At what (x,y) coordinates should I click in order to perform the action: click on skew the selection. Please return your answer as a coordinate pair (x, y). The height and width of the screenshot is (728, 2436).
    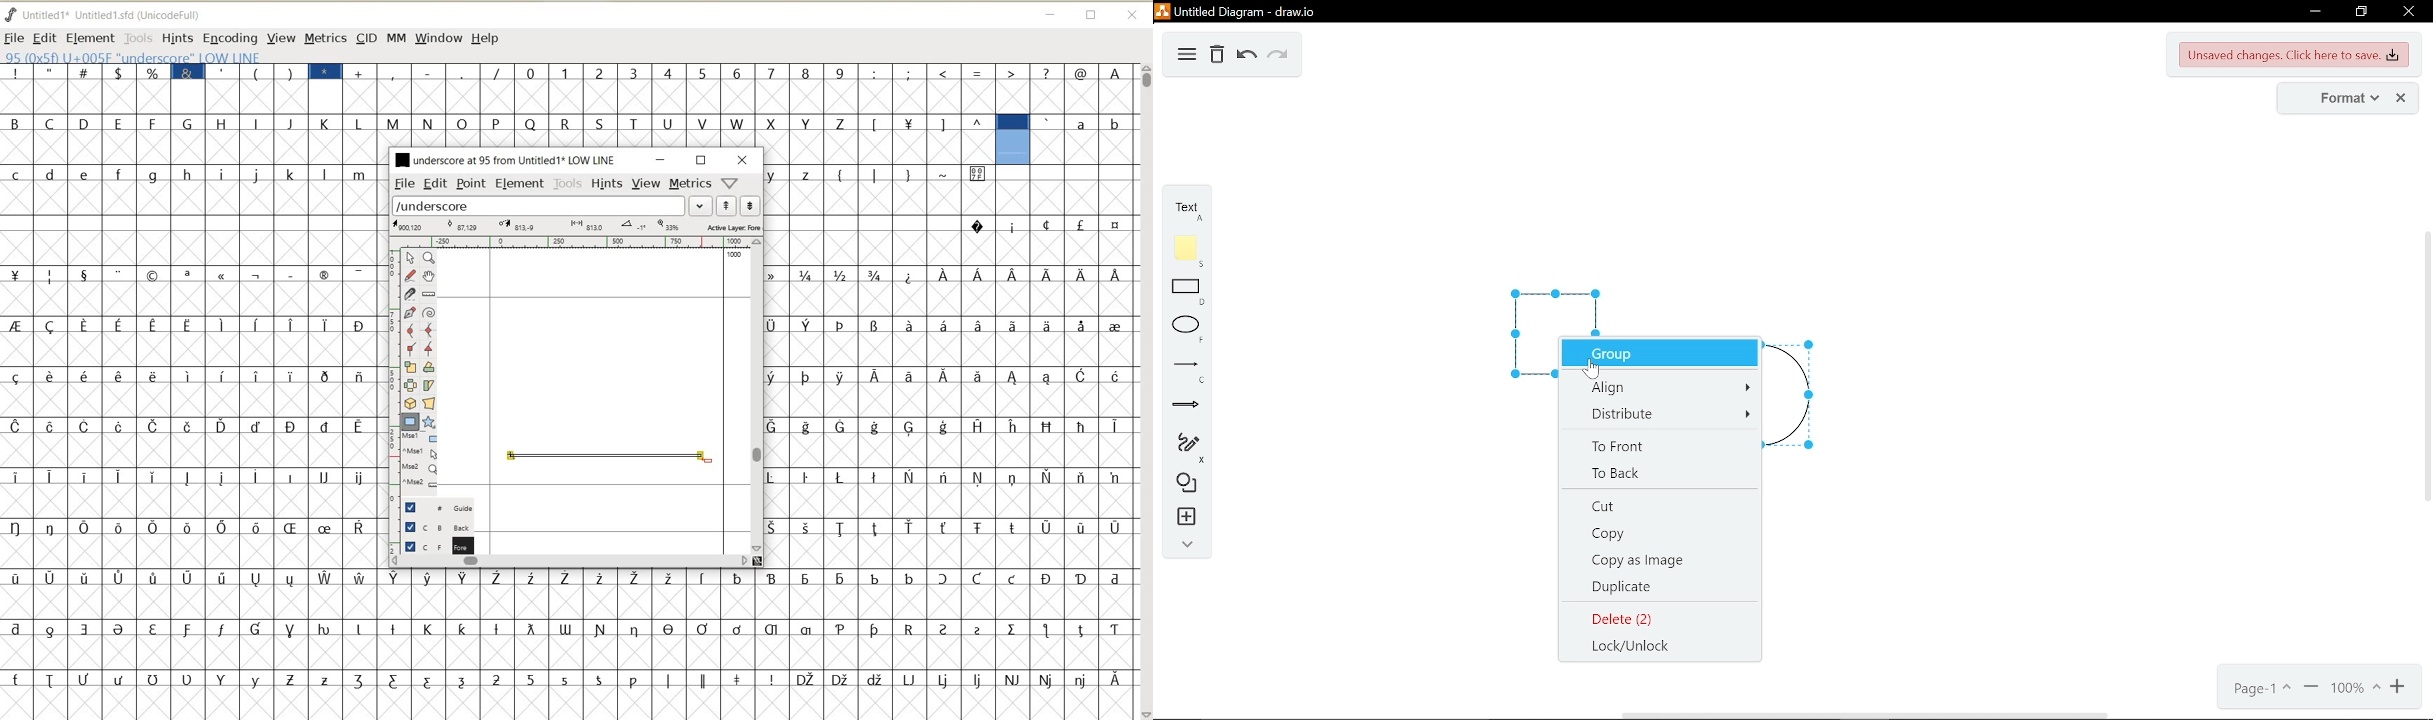
    Looking at the image, I should click on (428, 386).